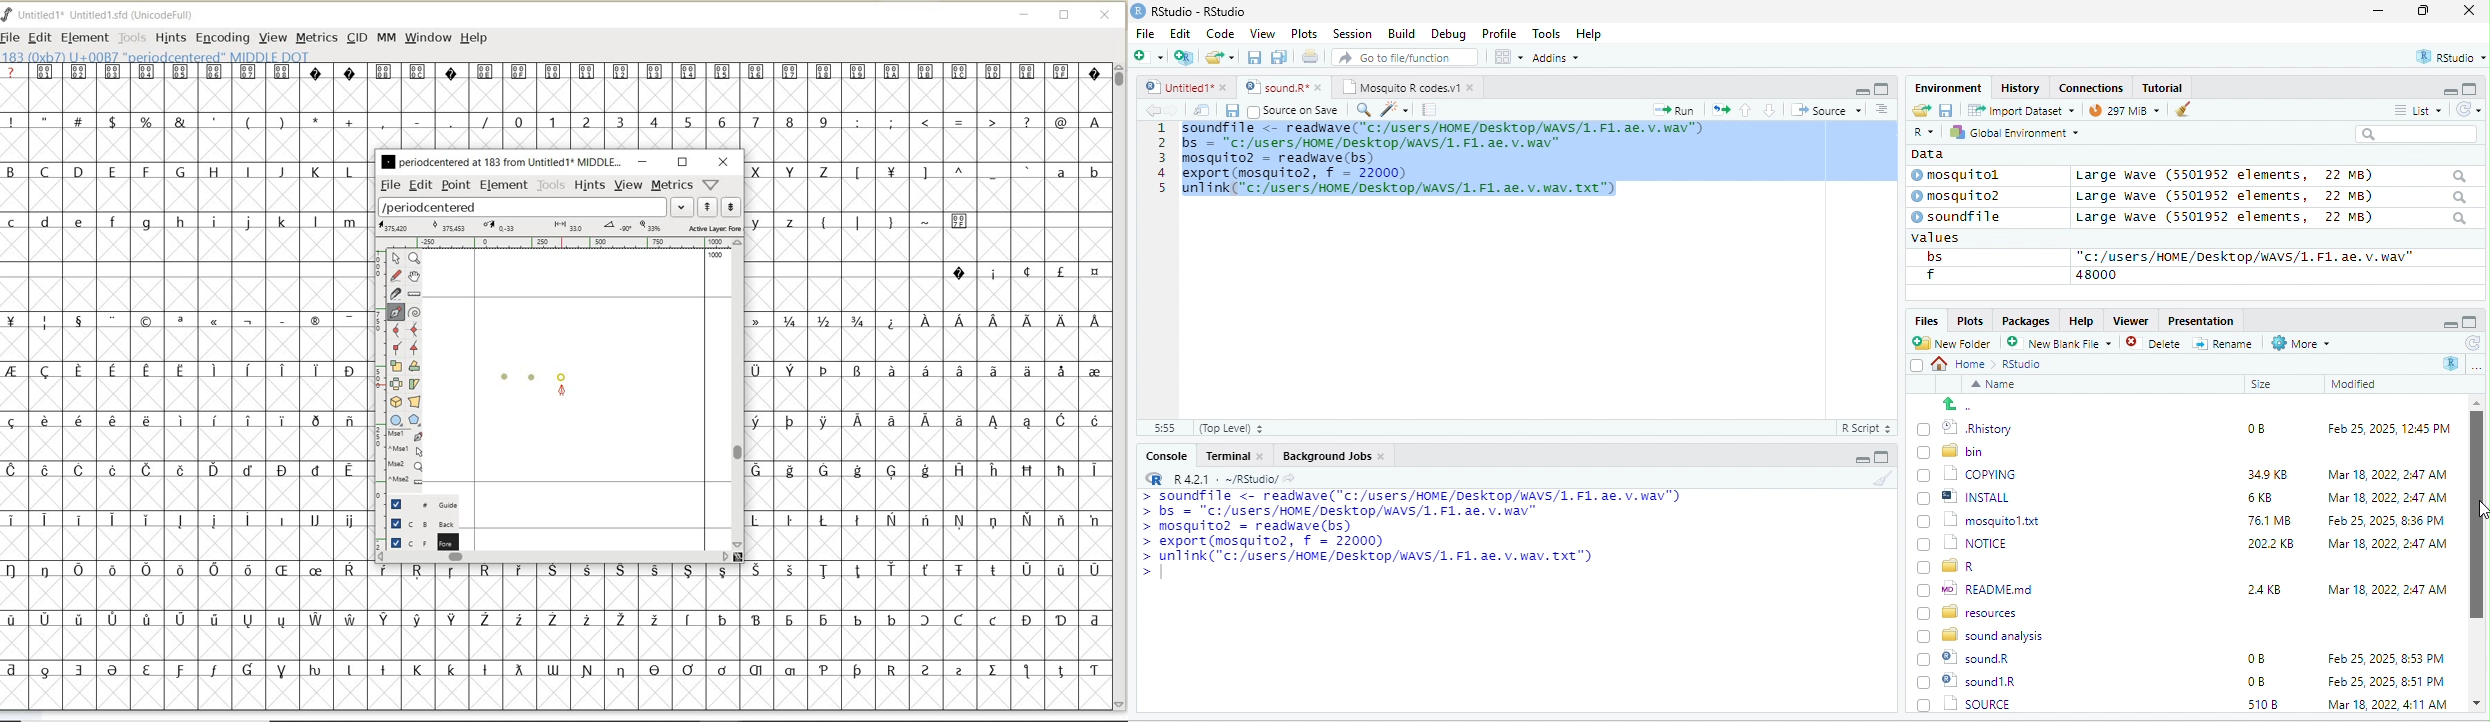  What do you see at coordinates (2447, 58) in the screenshot?
I see `rstudio` at bounding box center [2447, 58].